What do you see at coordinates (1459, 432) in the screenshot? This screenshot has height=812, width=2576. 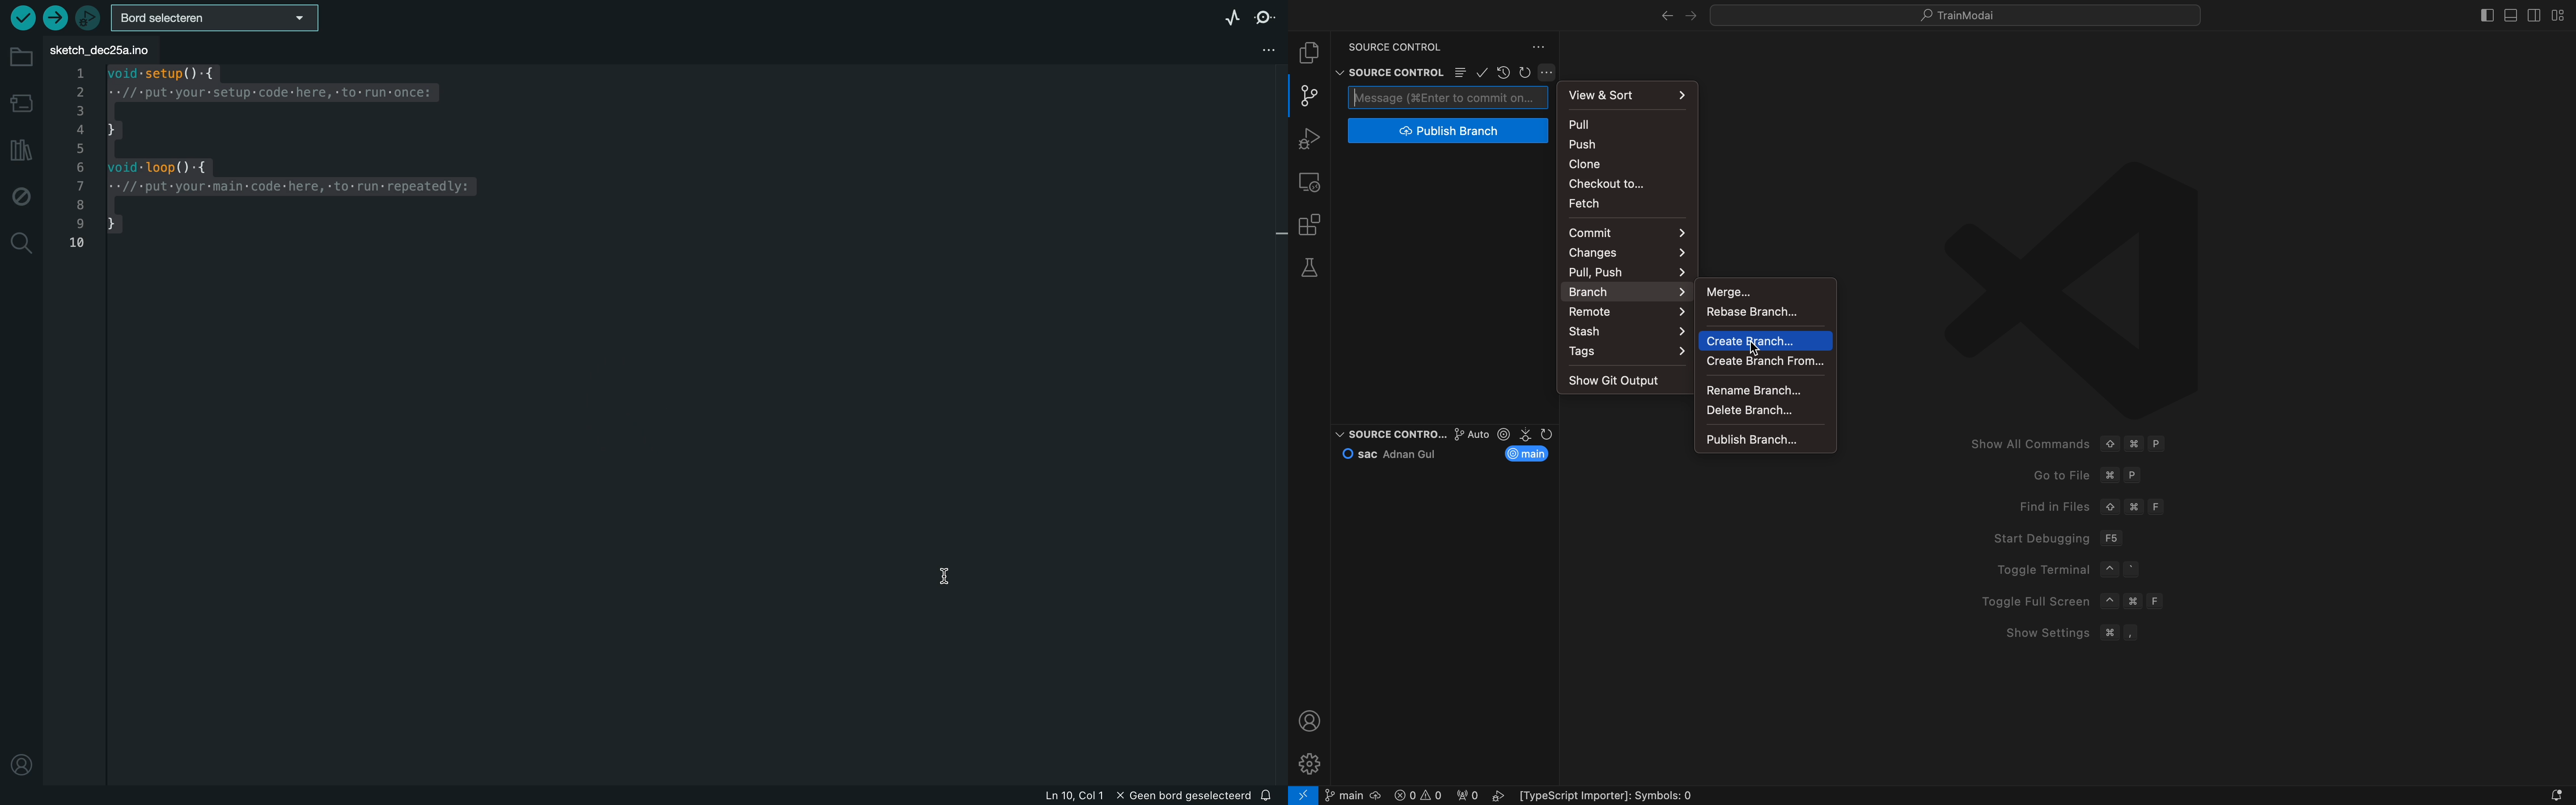 I see `graph` at bounding box center [1459, 432].